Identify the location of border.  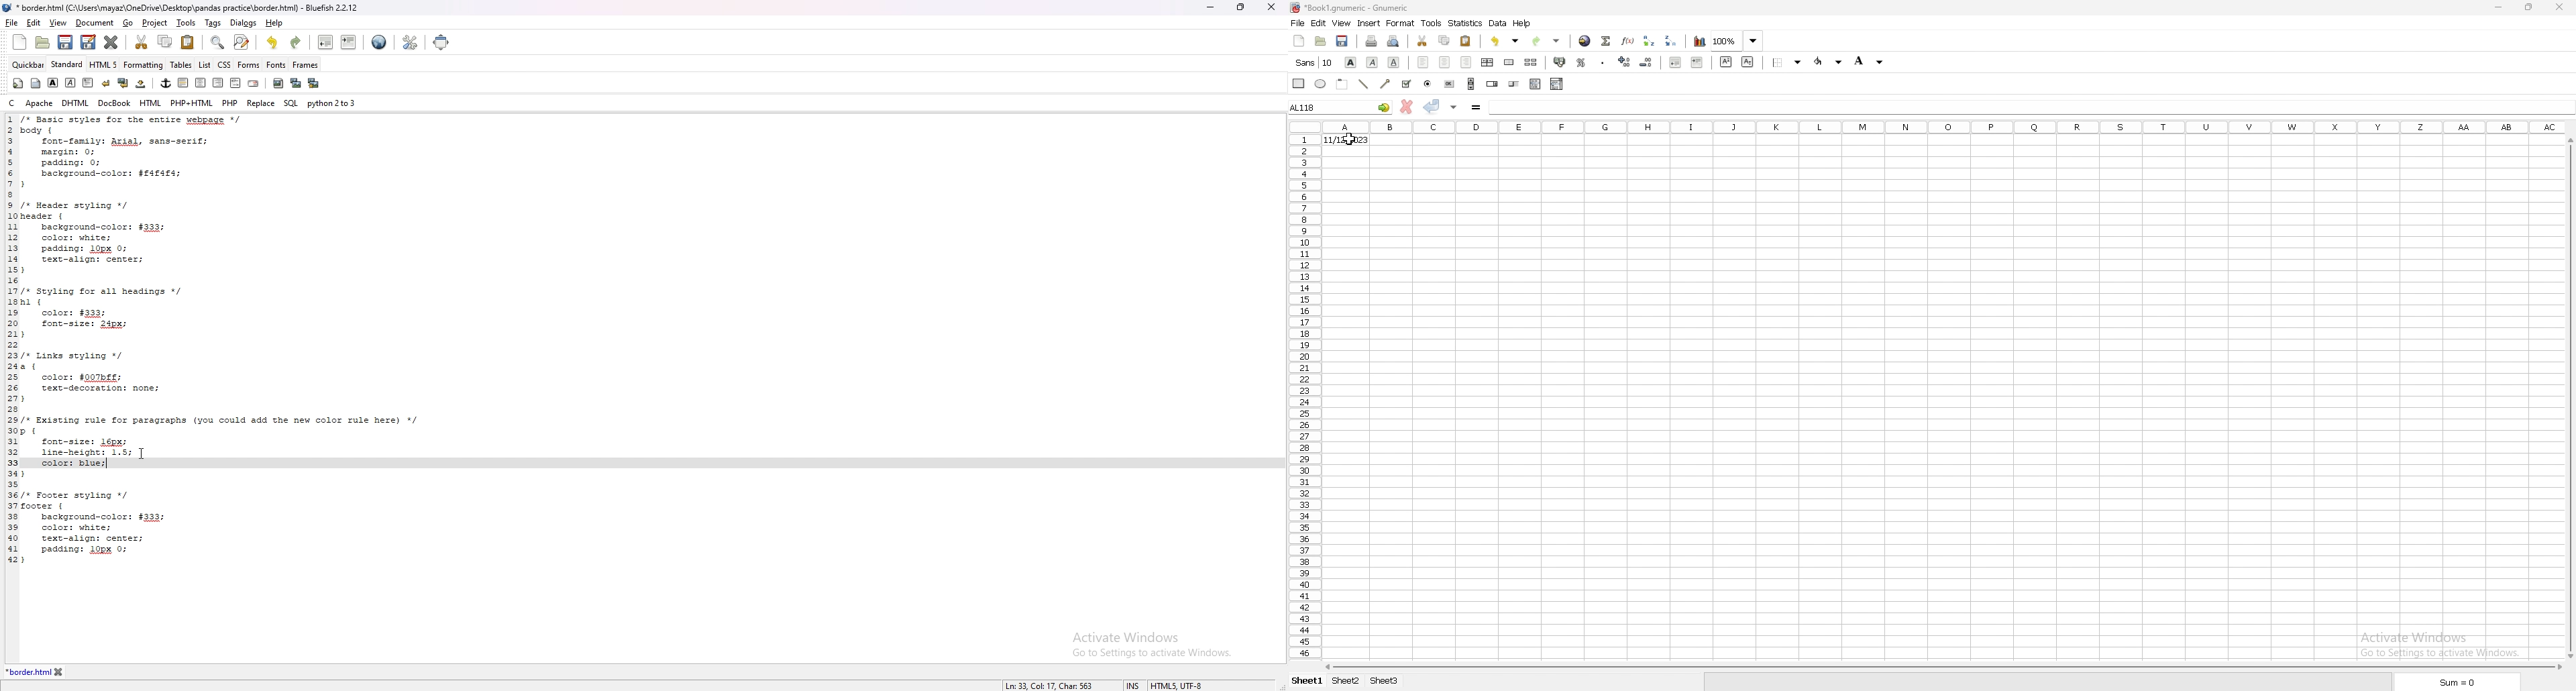
(1787, 63).